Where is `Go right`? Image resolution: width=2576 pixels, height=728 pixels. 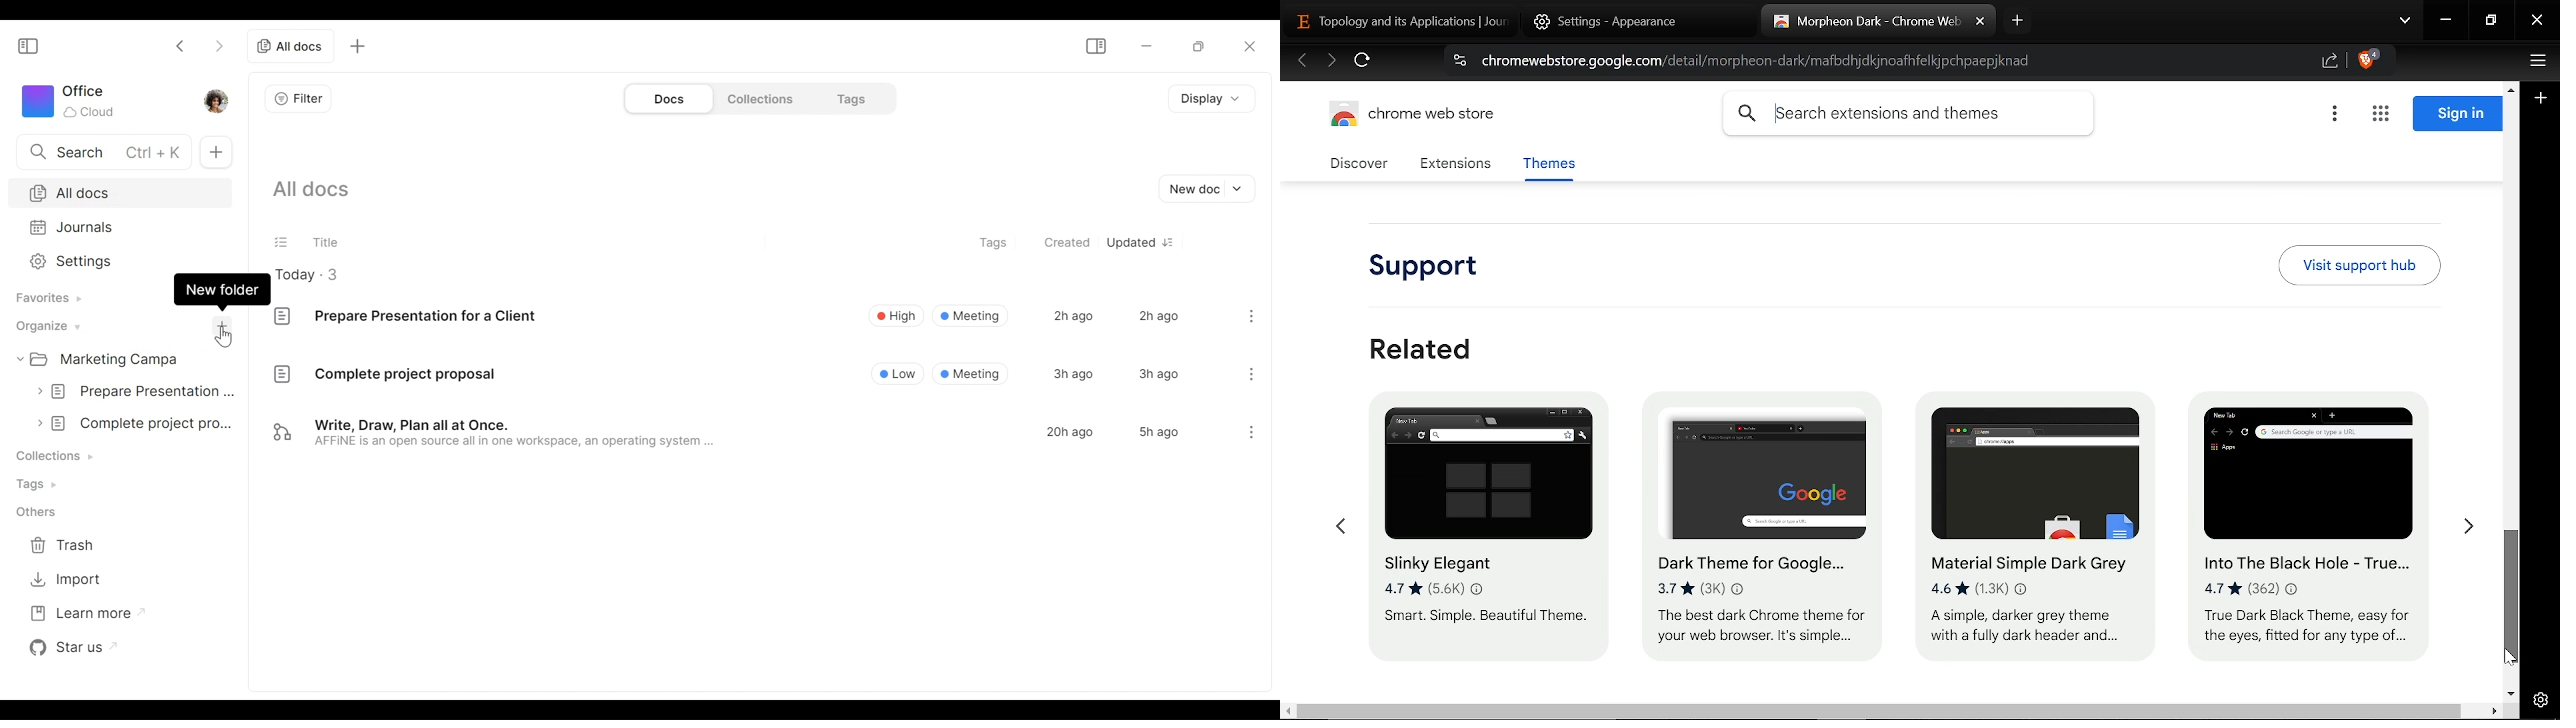 Go right is located at coordinates (2468, 532).